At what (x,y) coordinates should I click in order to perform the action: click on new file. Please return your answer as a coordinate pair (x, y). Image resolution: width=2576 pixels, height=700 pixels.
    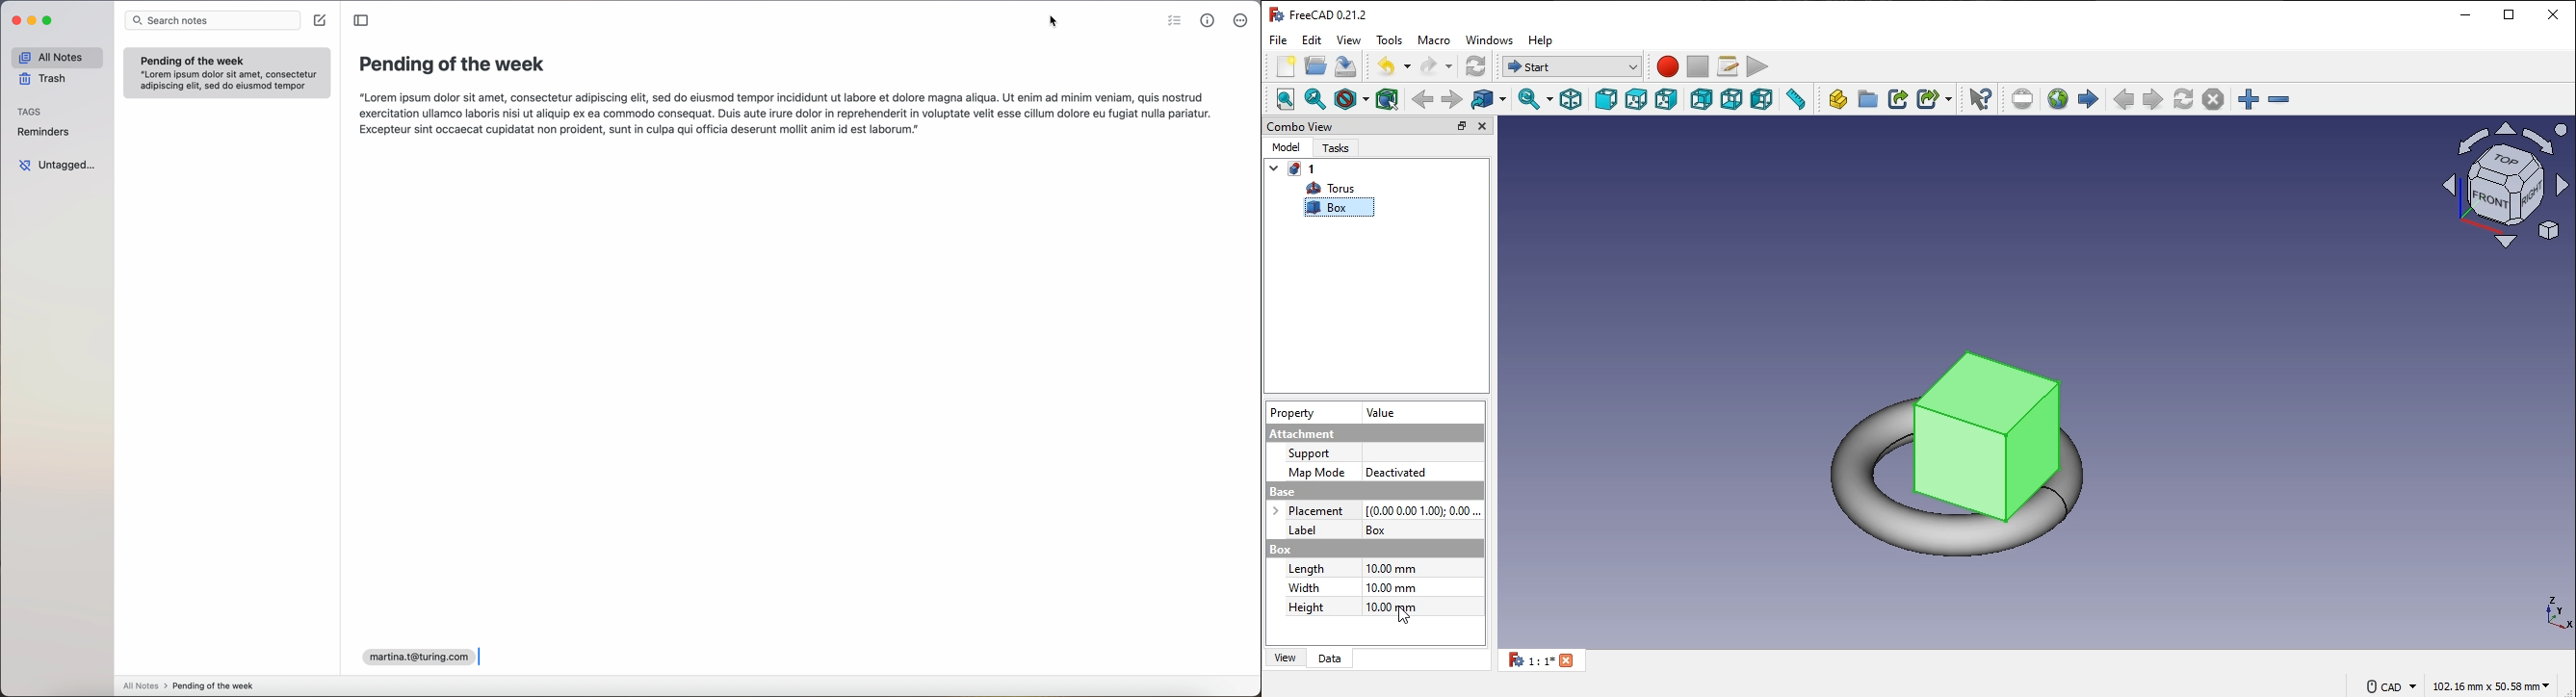
    Looking at the image, I should click on (1288, 66).